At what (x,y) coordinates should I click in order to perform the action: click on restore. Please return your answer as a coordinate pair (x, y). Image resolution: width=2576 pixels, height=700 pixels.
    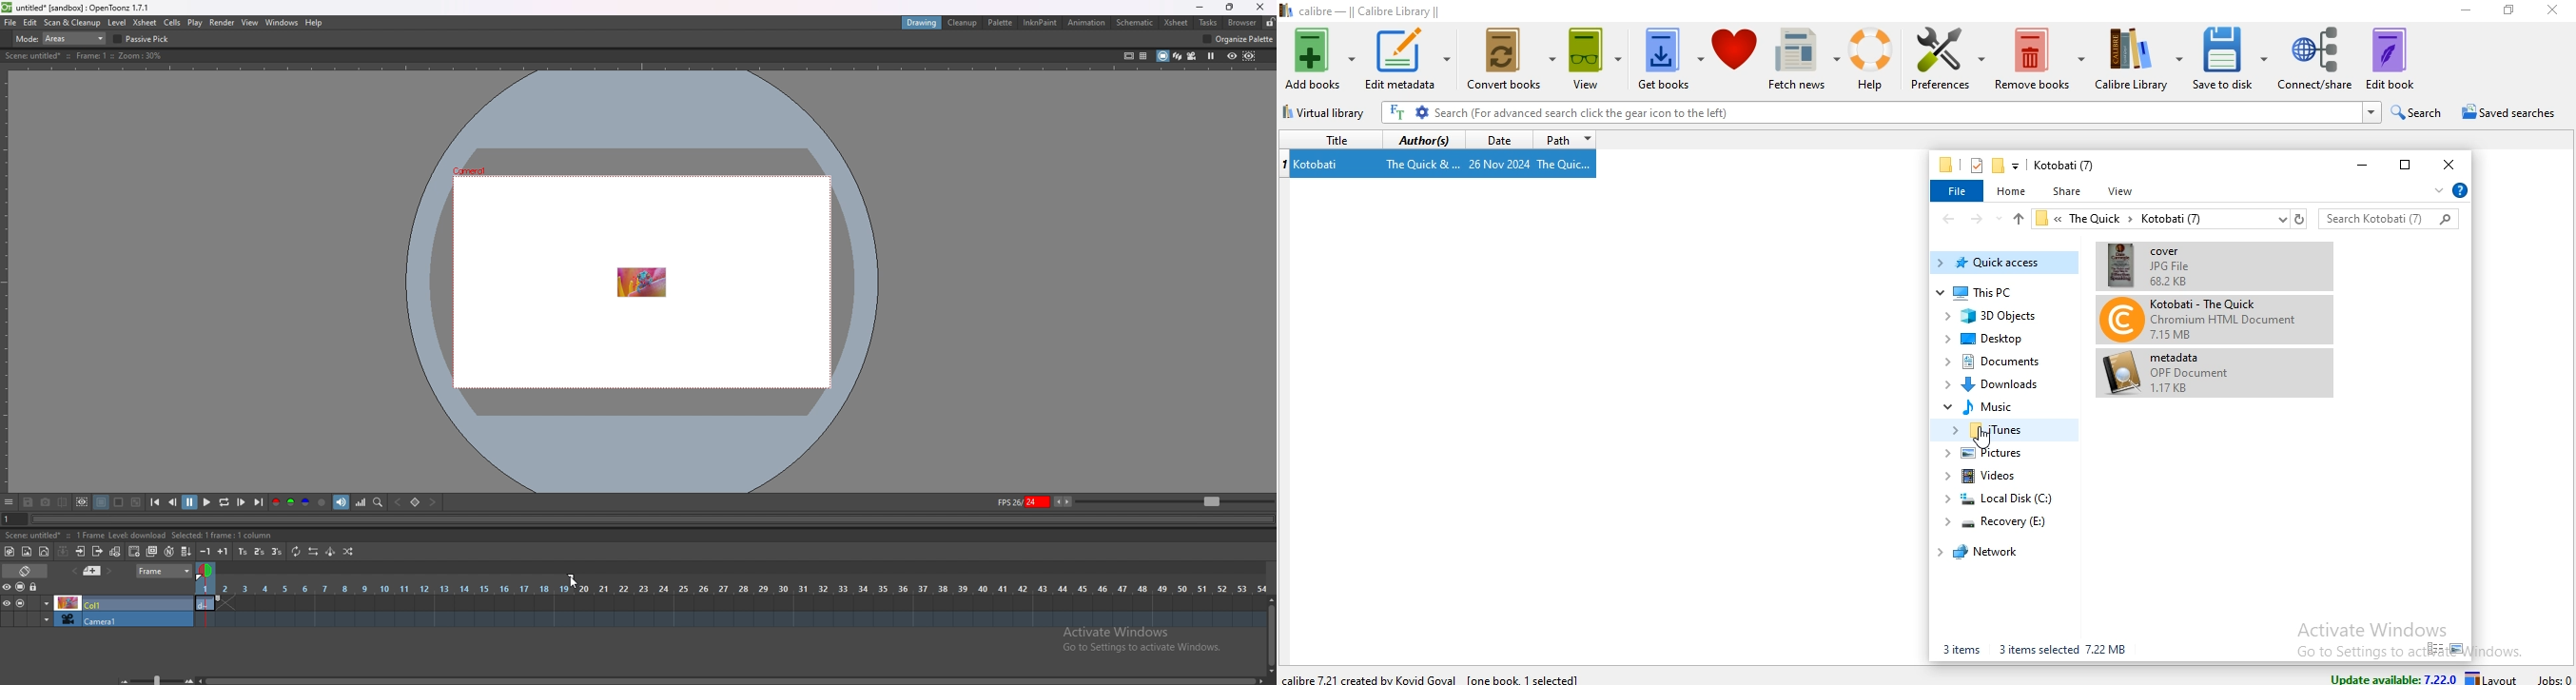
    Looking at the image, I should click on (2402, 163).